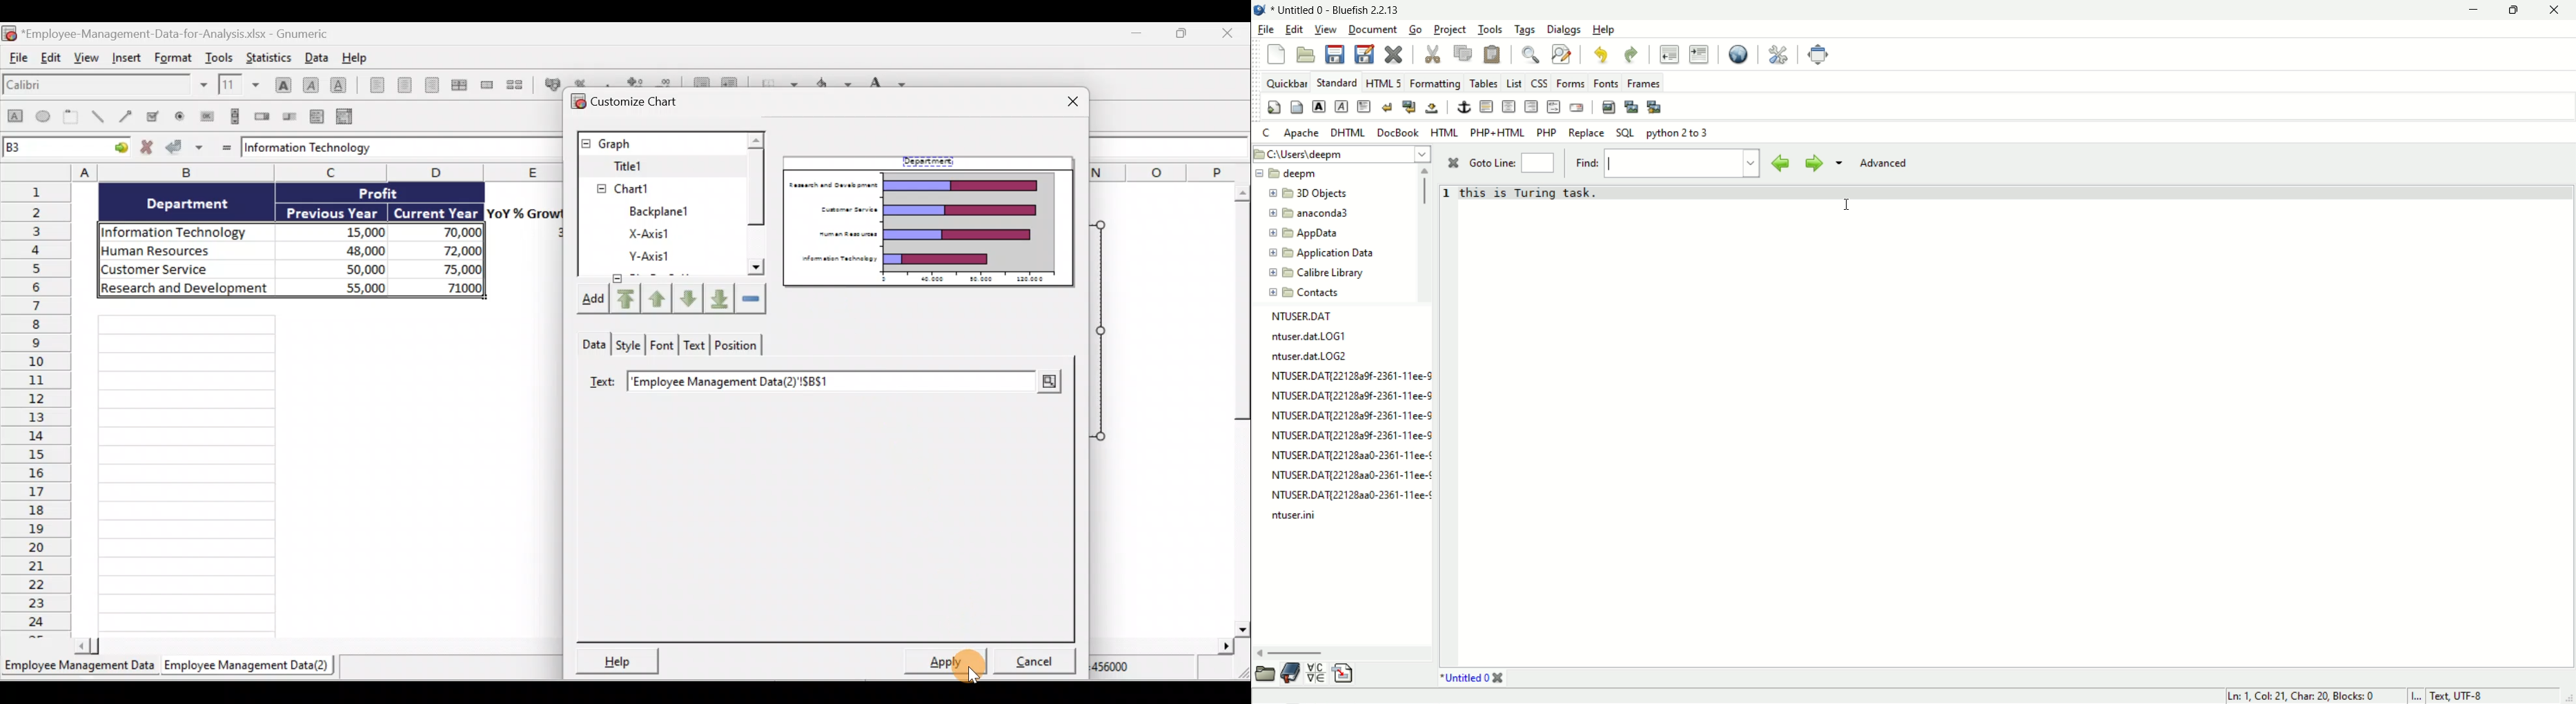  I want to click on Research and Development, so click(184, 291).